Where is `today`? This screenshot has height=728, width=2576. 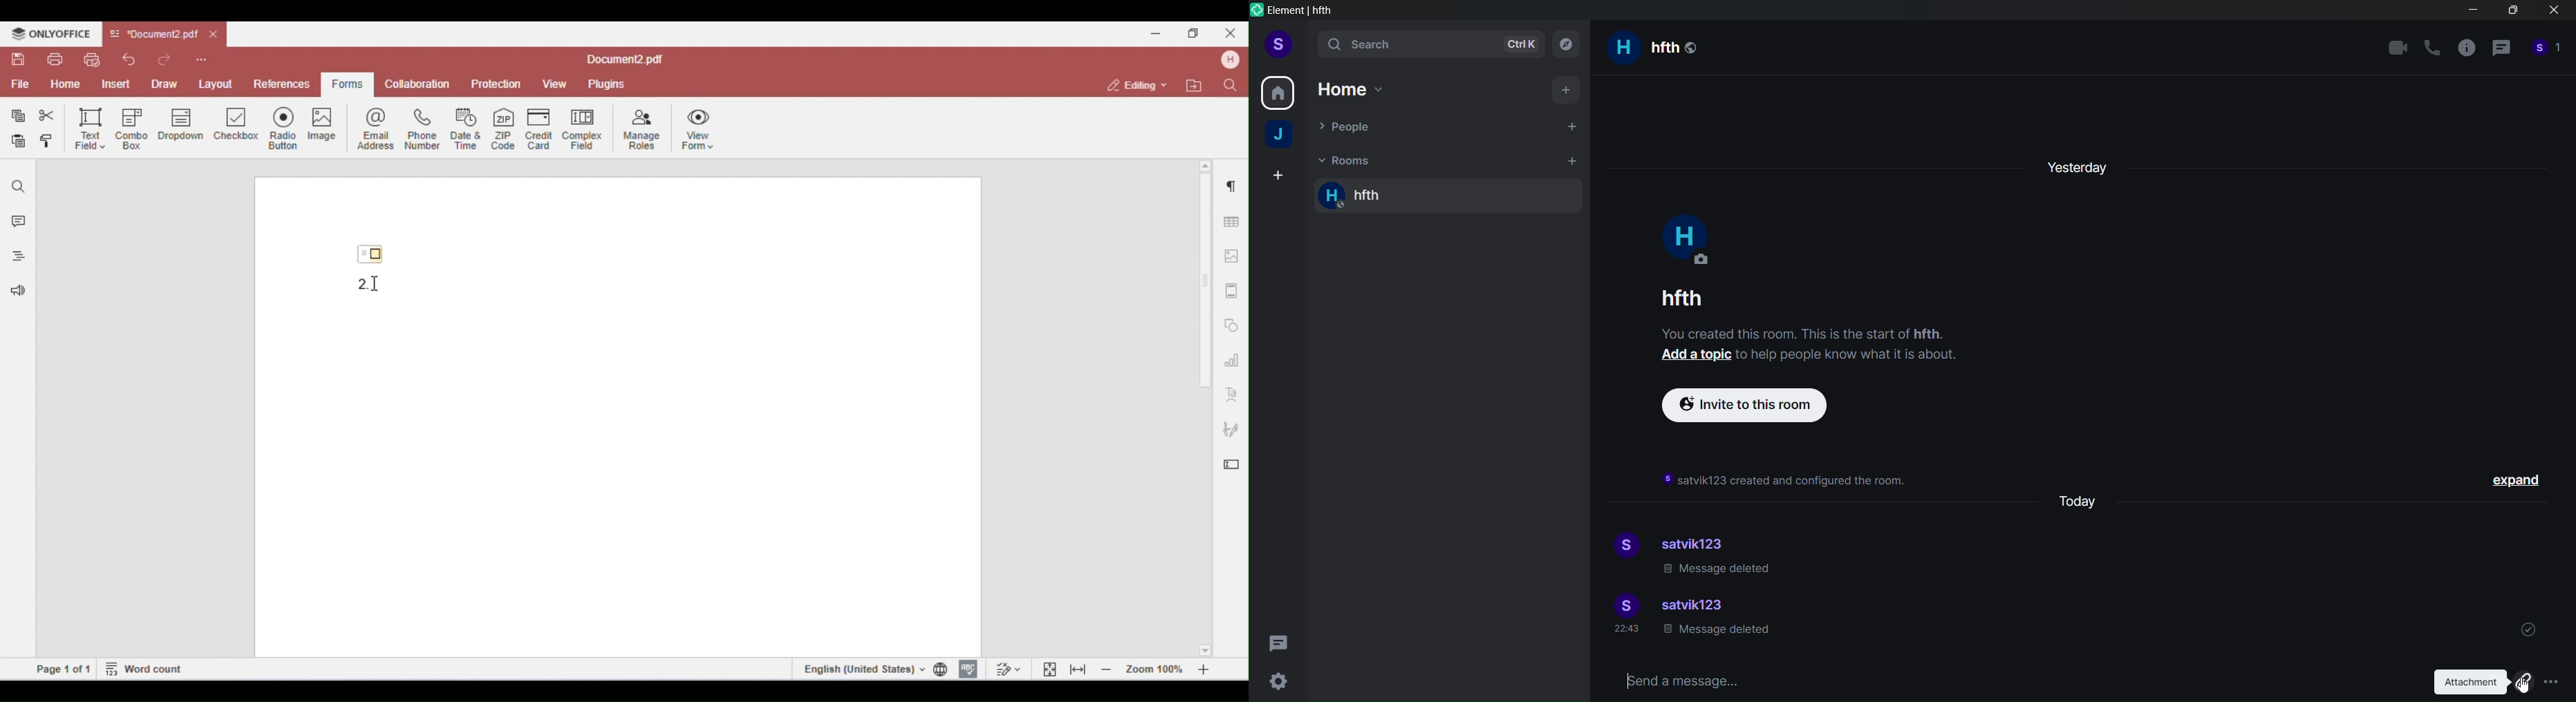
today is located at coordinates (2084, 500).